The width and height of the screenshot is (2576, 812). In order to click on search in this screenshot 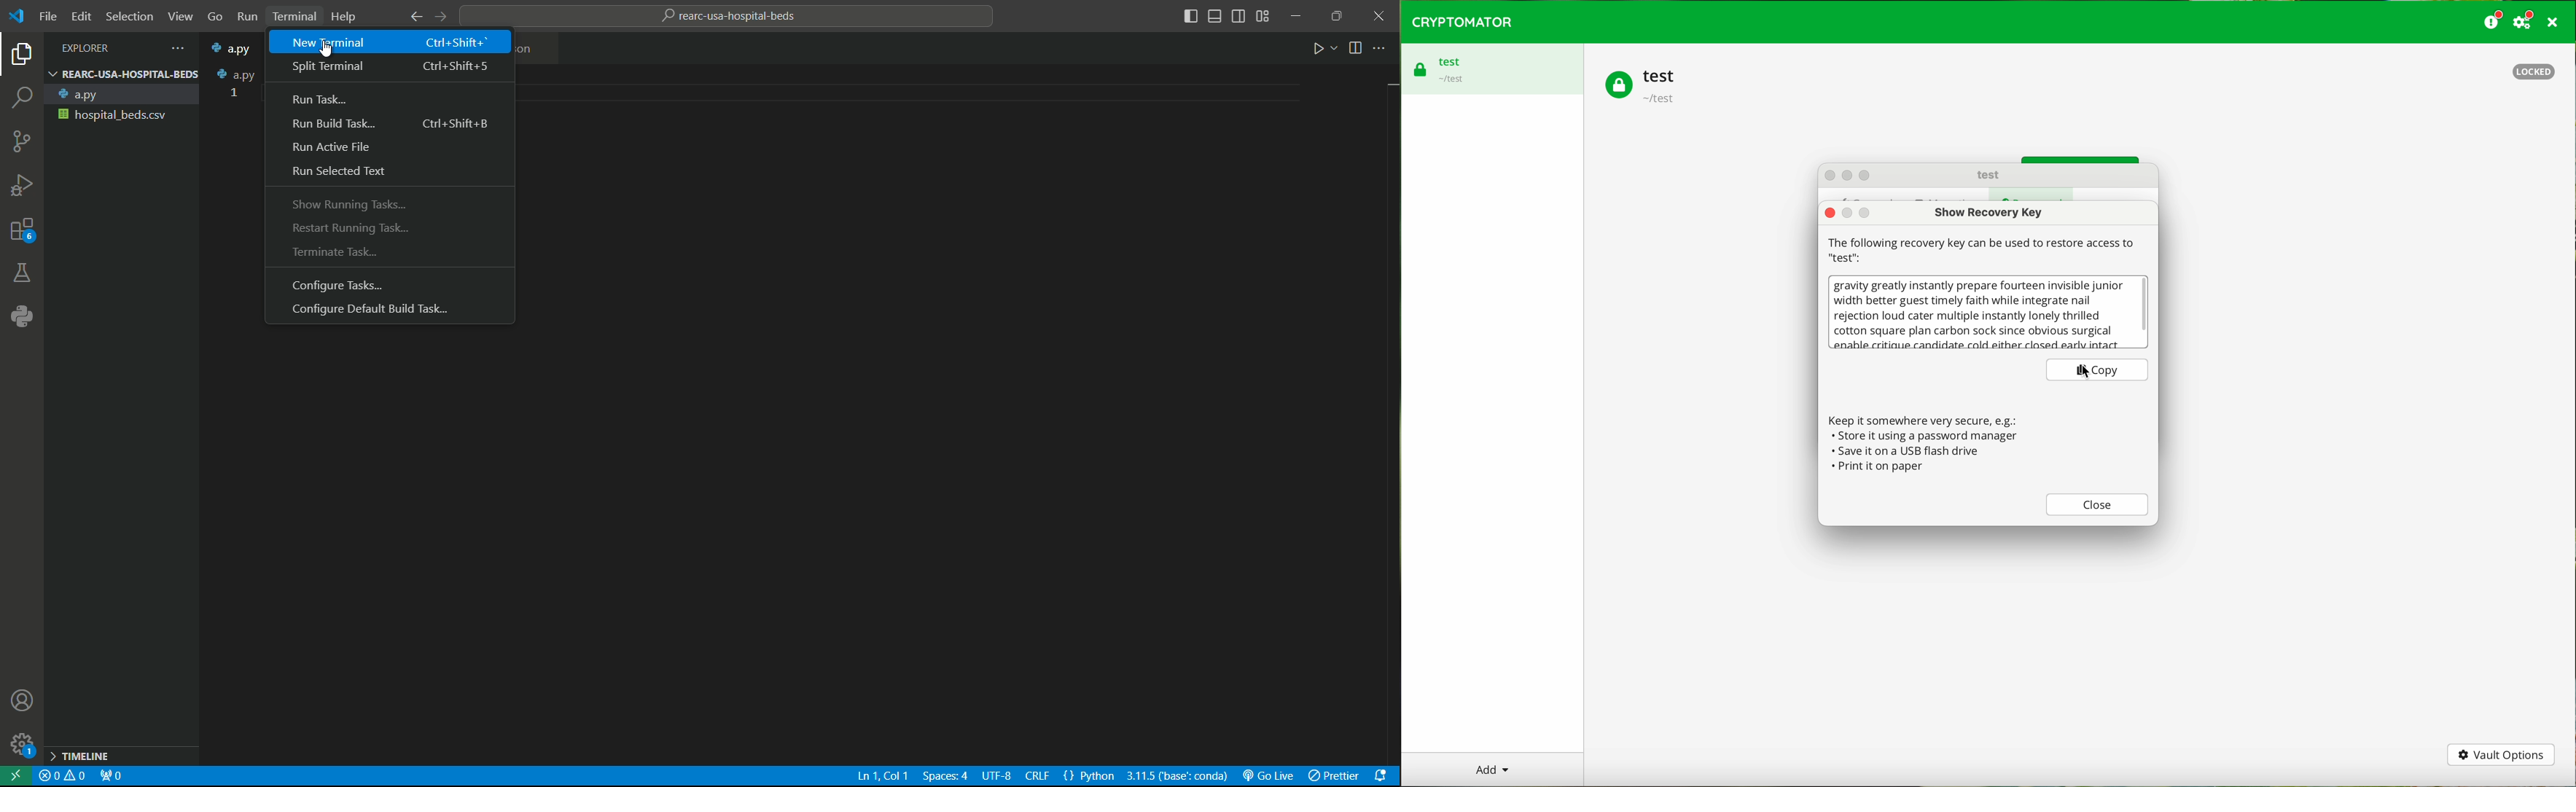, I will do `click(22, 96)`.